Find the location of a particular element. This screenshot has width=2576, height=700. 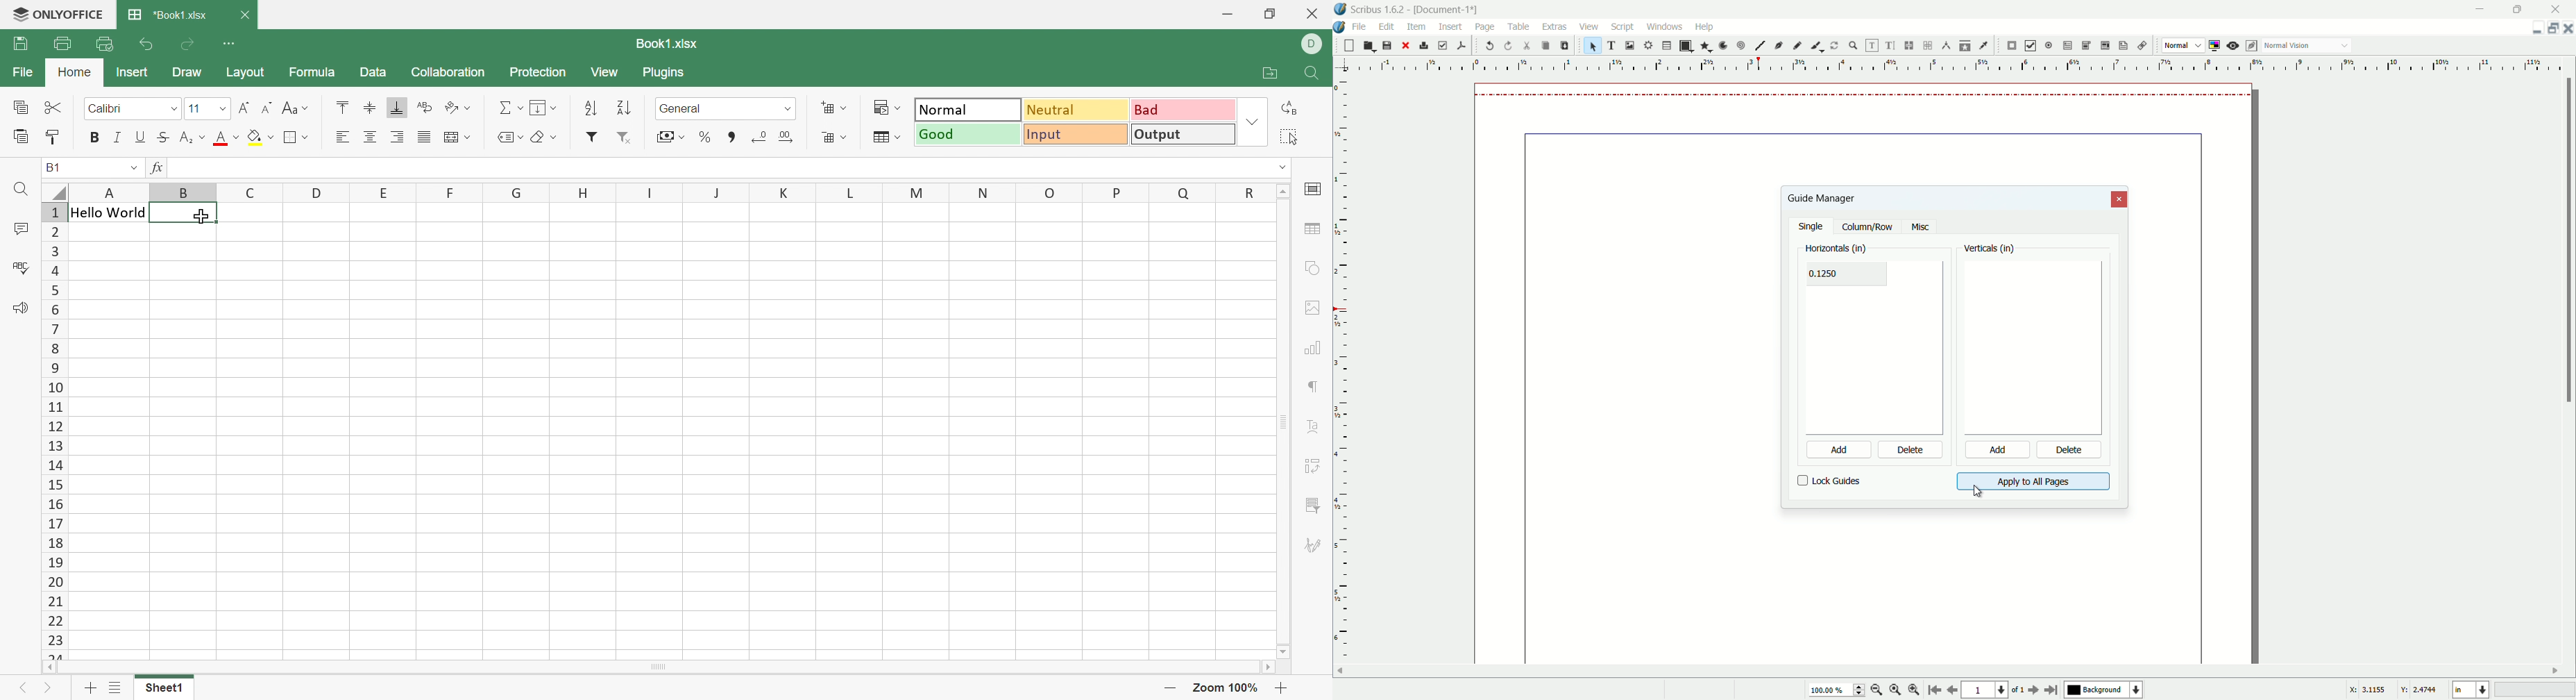

delete is located at coordinates (2070, 451).